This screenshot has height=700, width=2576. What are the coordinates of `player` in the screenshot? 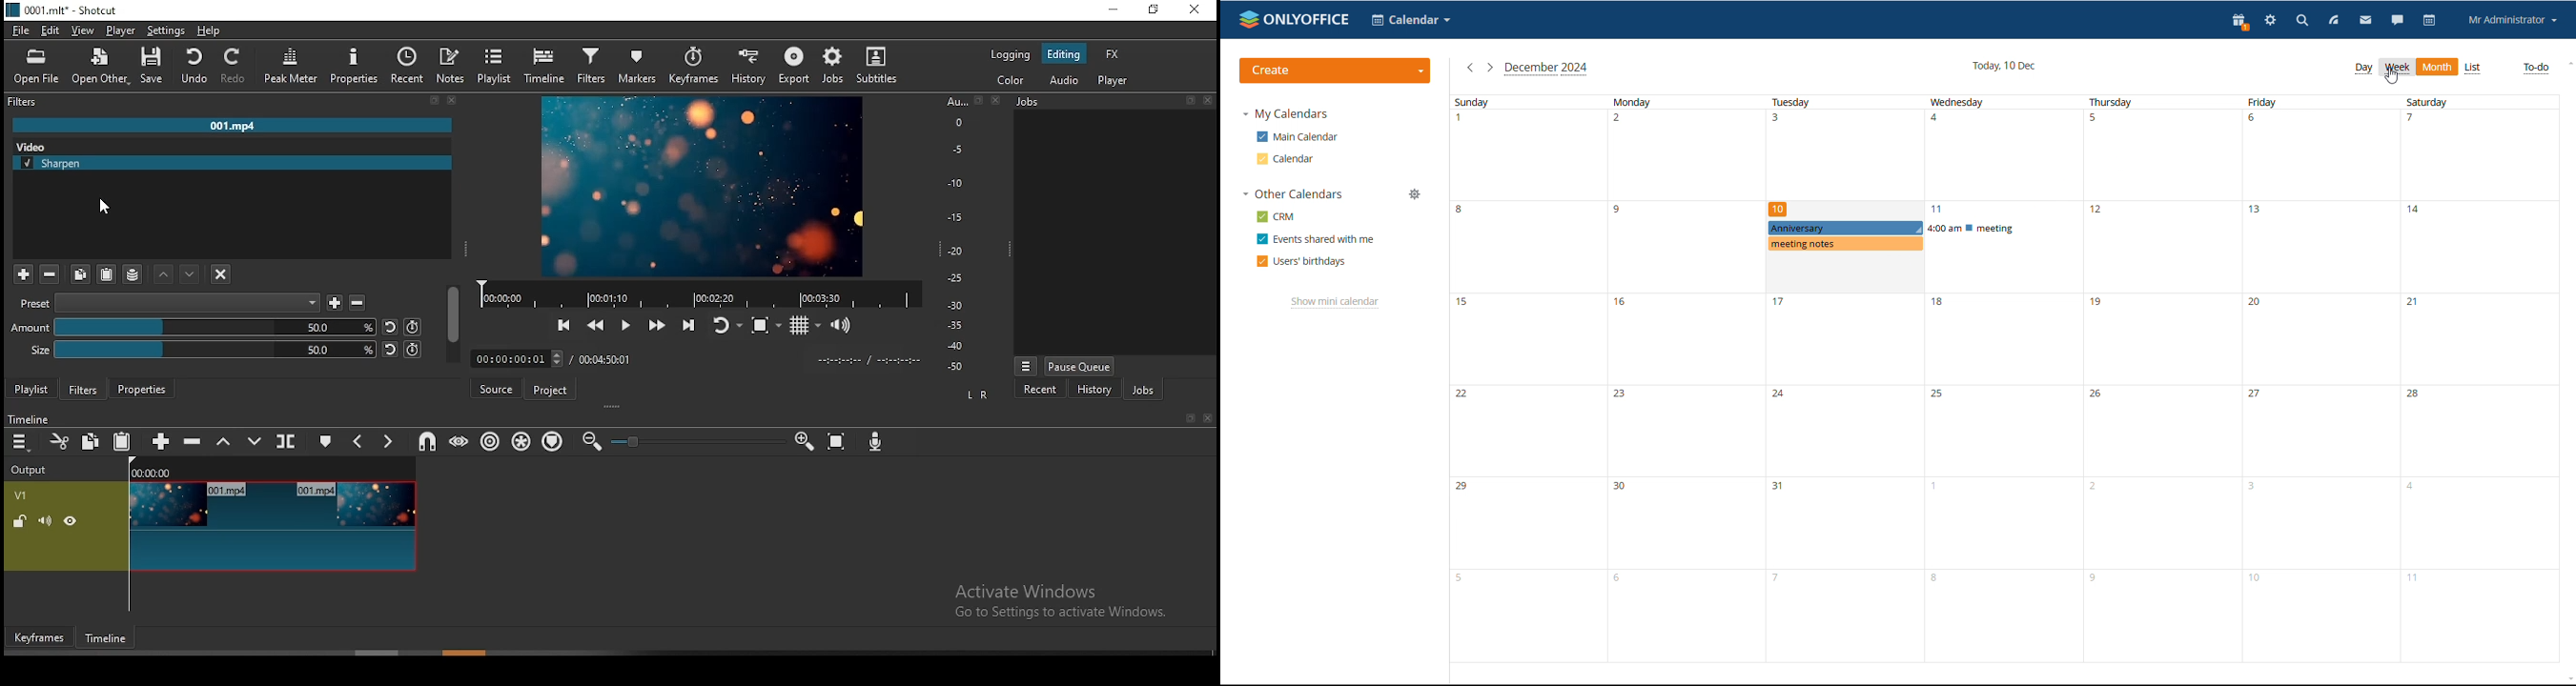 It's located at (118, 30).